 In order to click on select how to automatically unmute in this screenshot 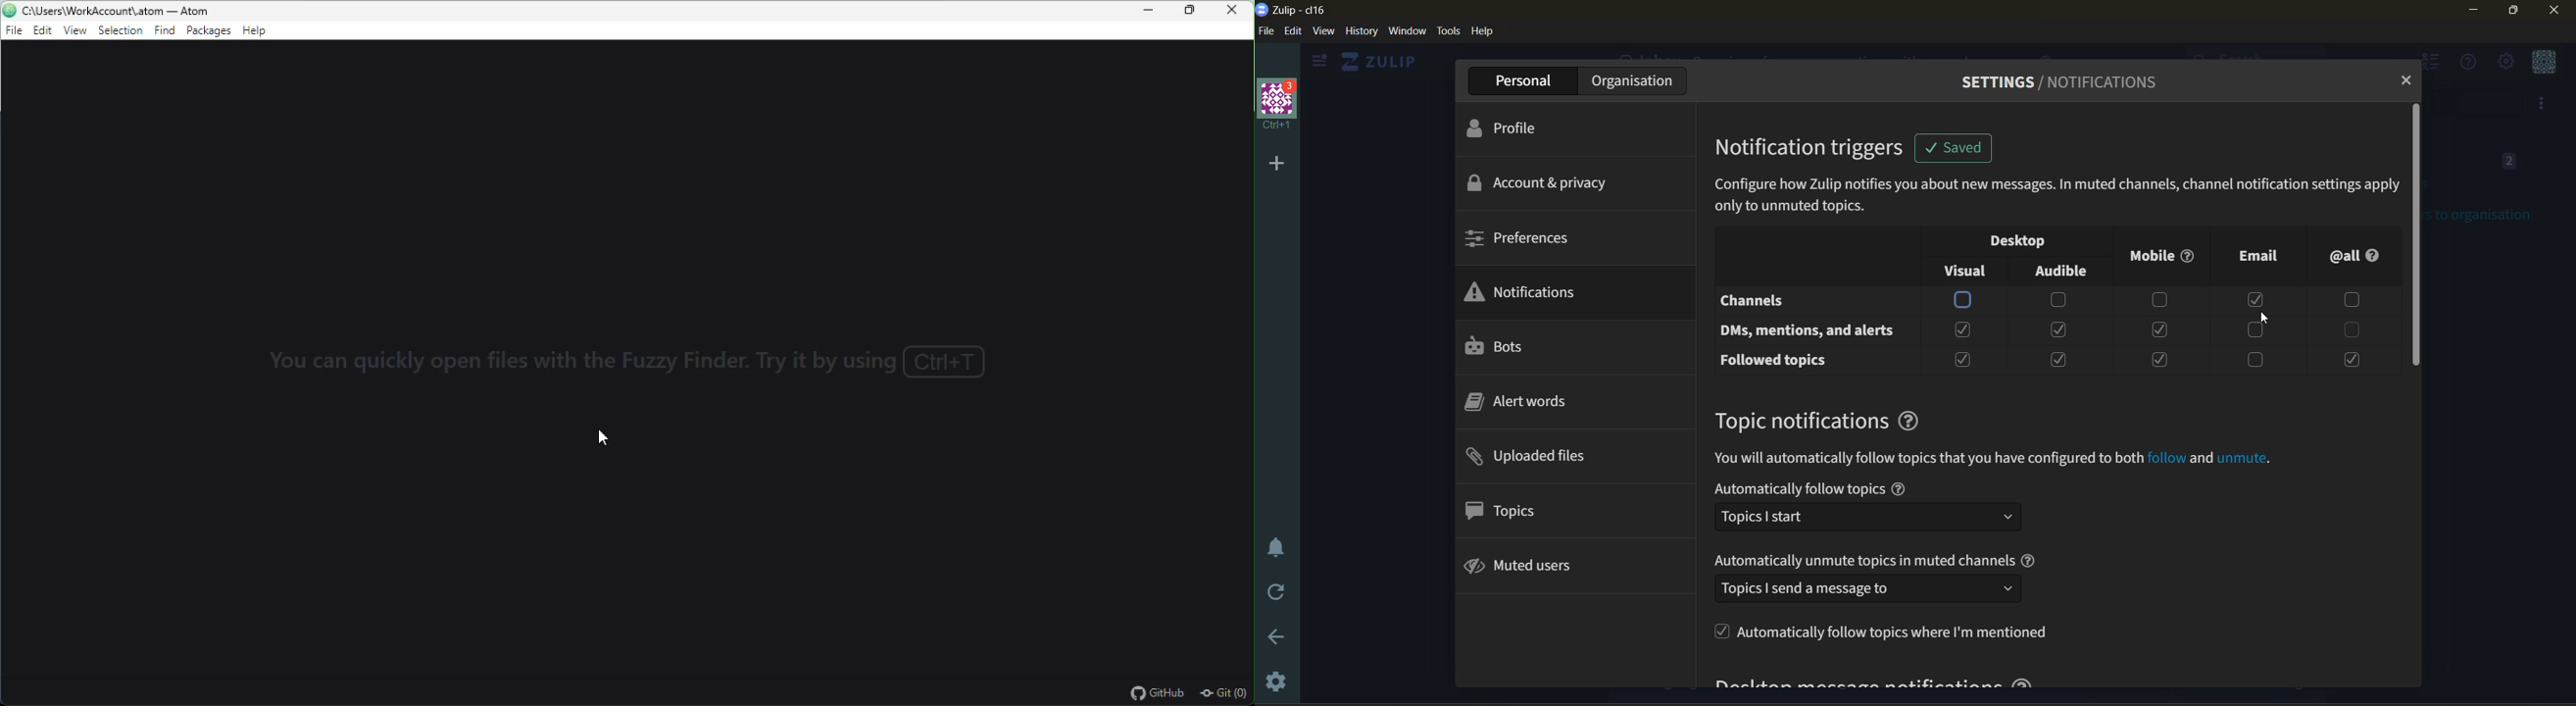, I will do `click(1867, 588)`.